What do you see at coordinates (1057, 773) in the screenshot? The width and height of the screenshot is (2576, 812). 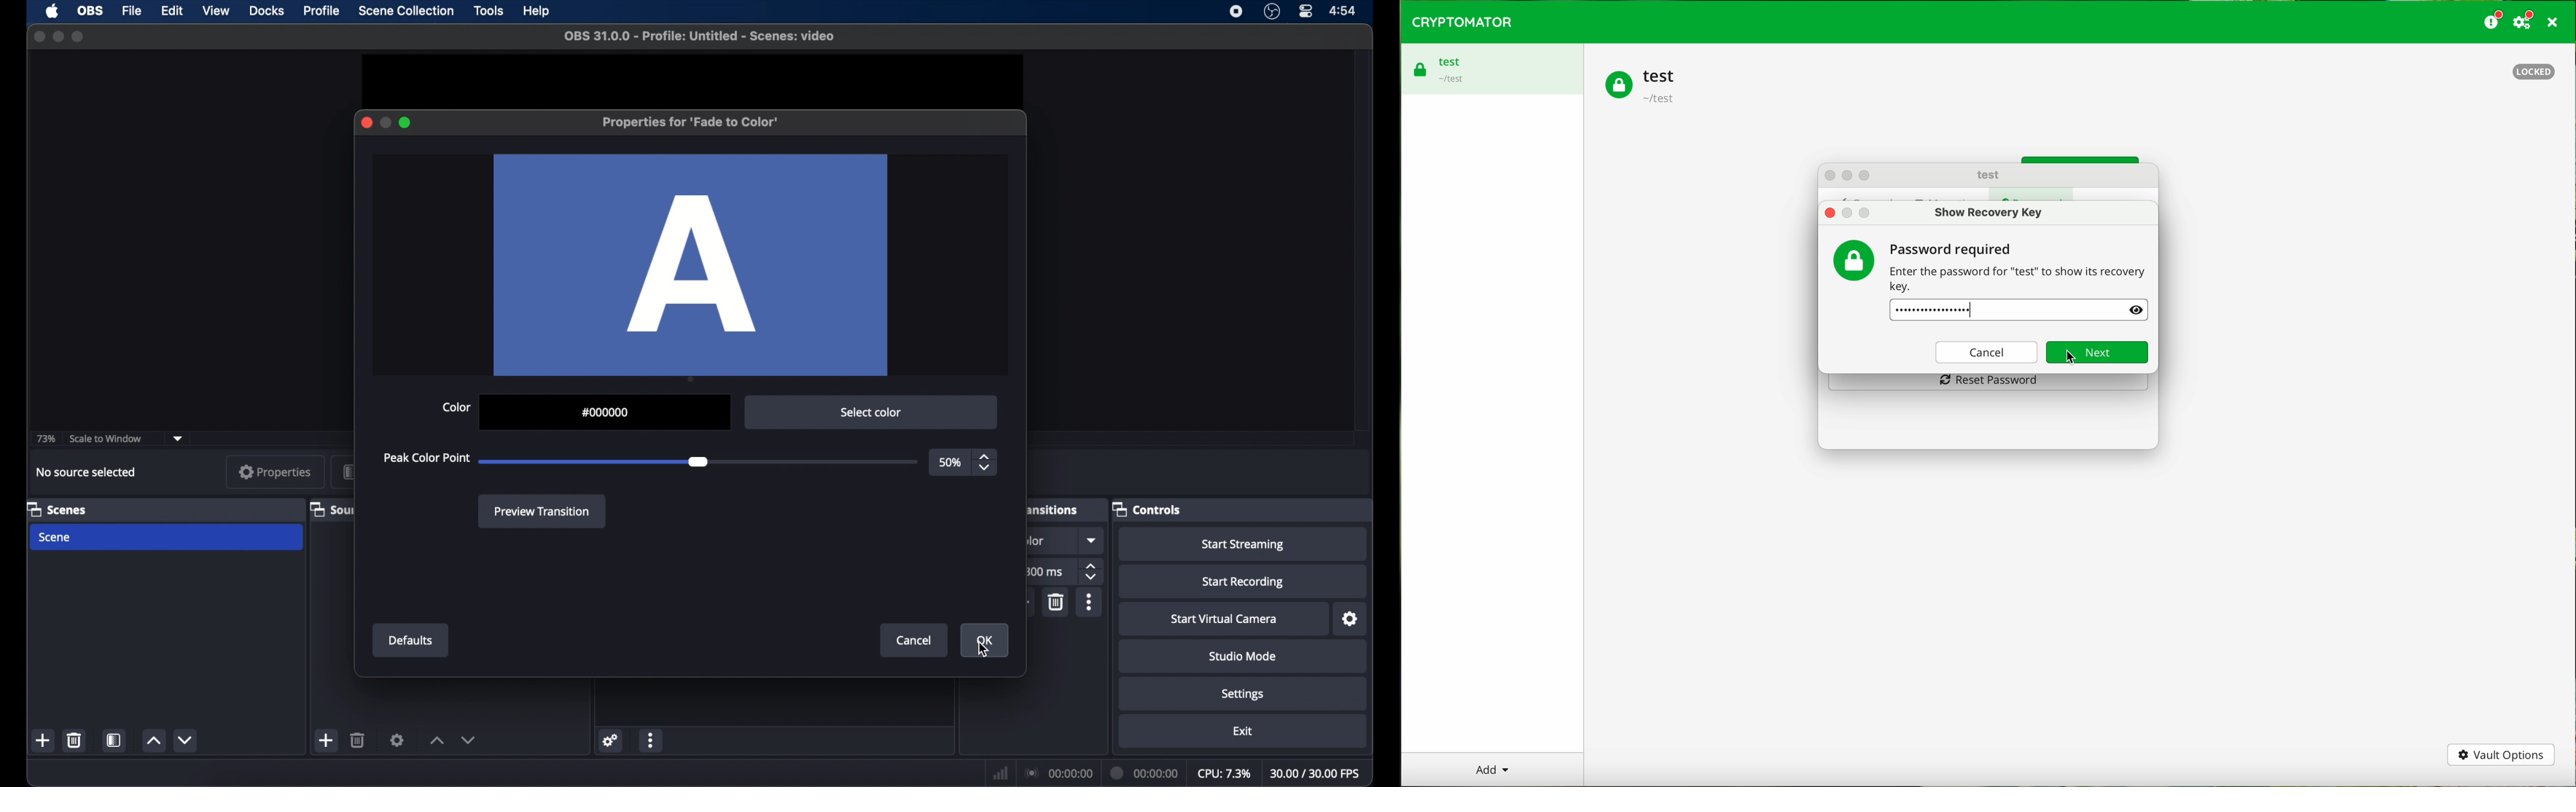 I see `connection` at bounding box center [1057, 773].